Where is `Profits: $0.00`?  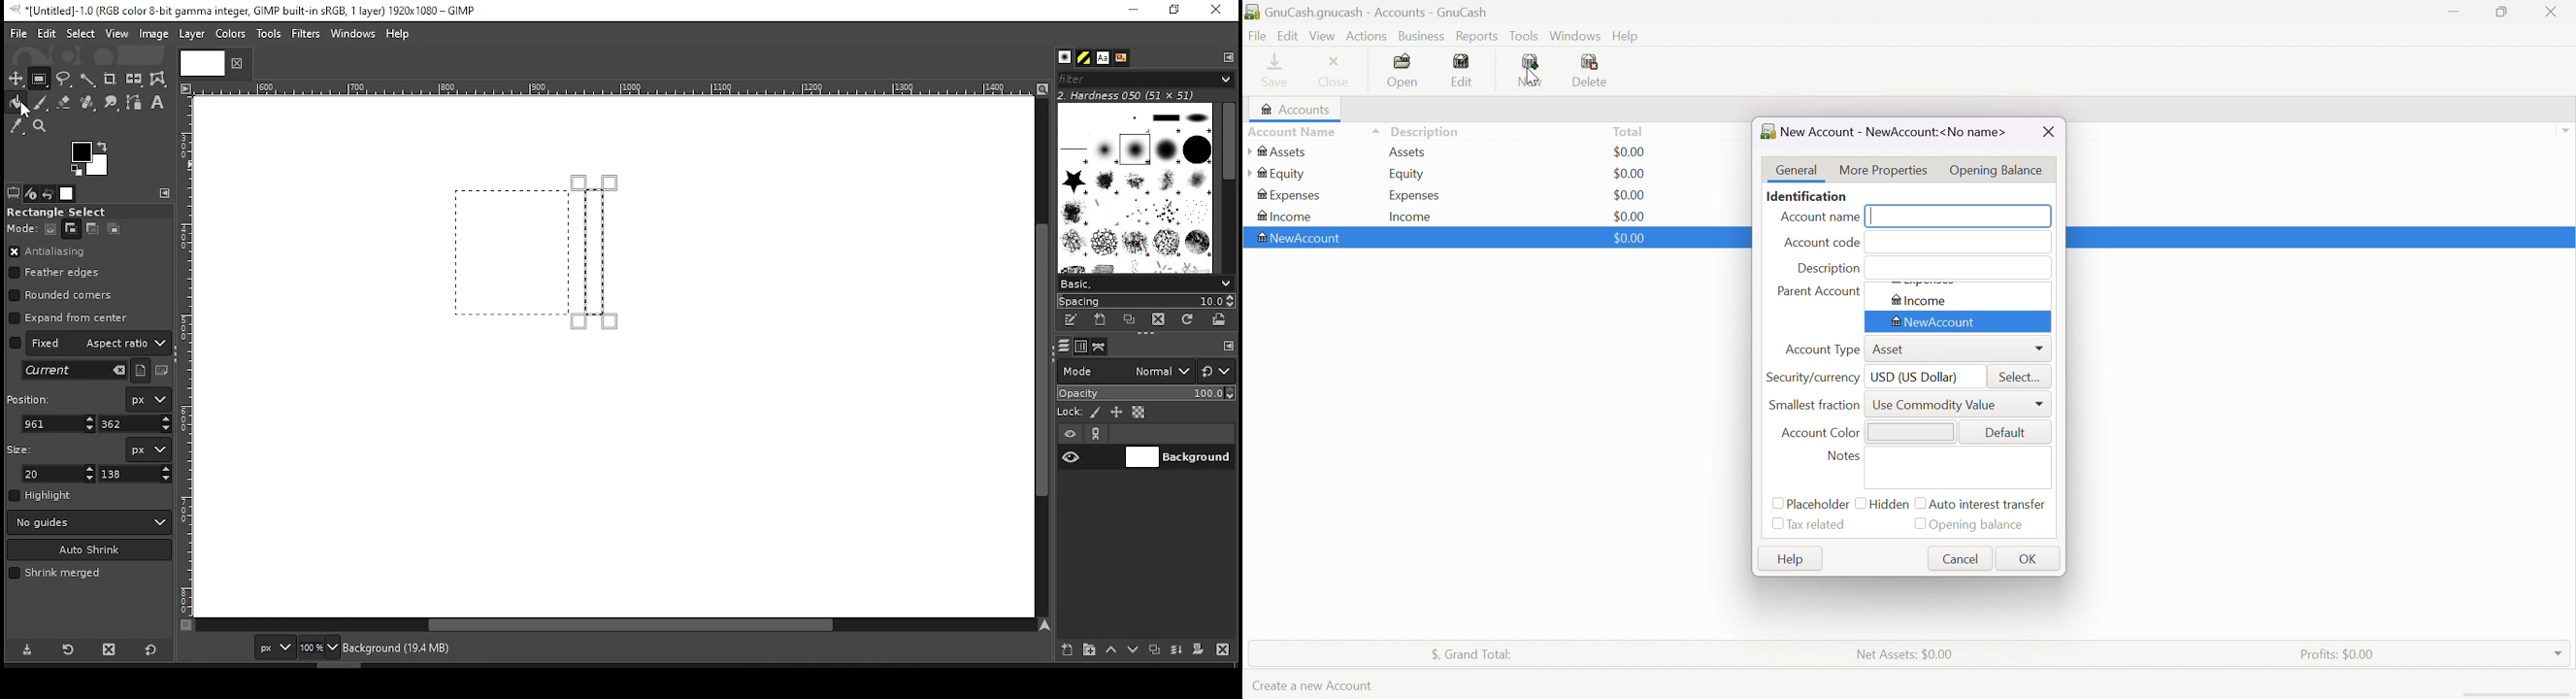
Profits: $0.00 is located at coordinates (2341, 654).